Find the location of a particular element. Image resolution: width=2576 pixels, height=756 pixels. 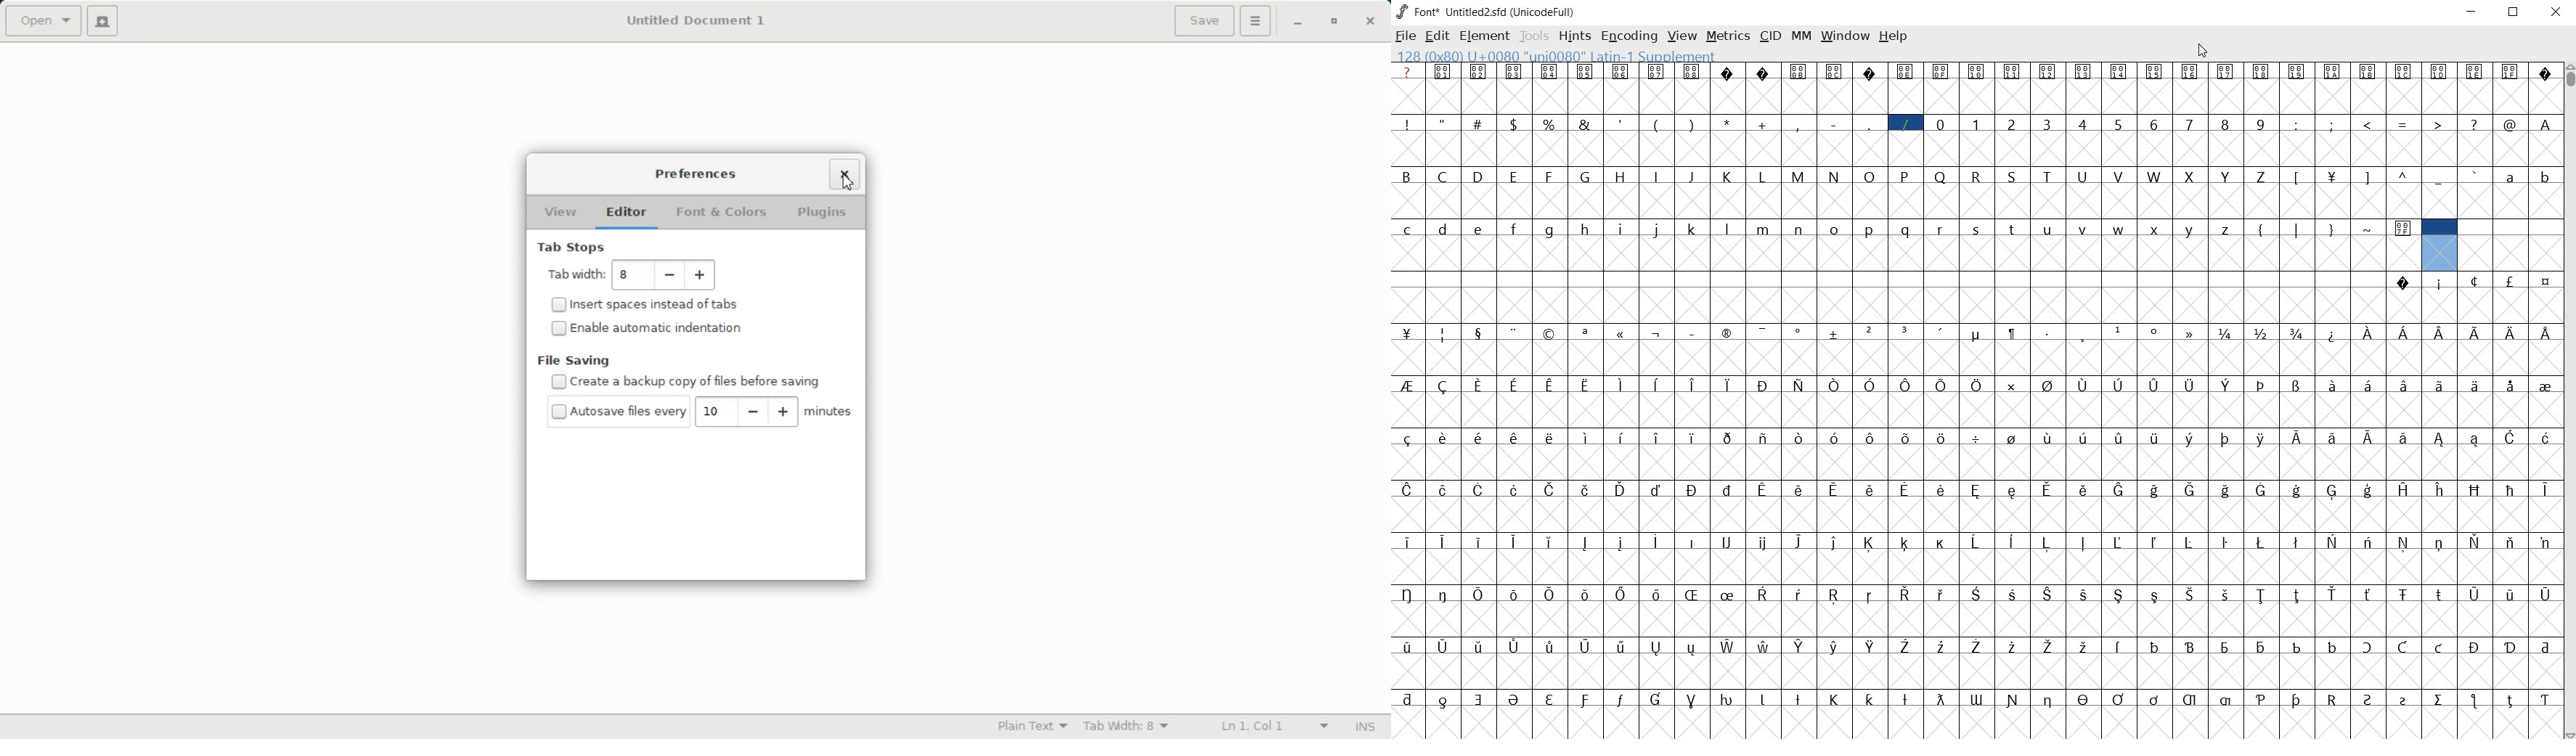

Symbol is located at coordinates (2261, 646).